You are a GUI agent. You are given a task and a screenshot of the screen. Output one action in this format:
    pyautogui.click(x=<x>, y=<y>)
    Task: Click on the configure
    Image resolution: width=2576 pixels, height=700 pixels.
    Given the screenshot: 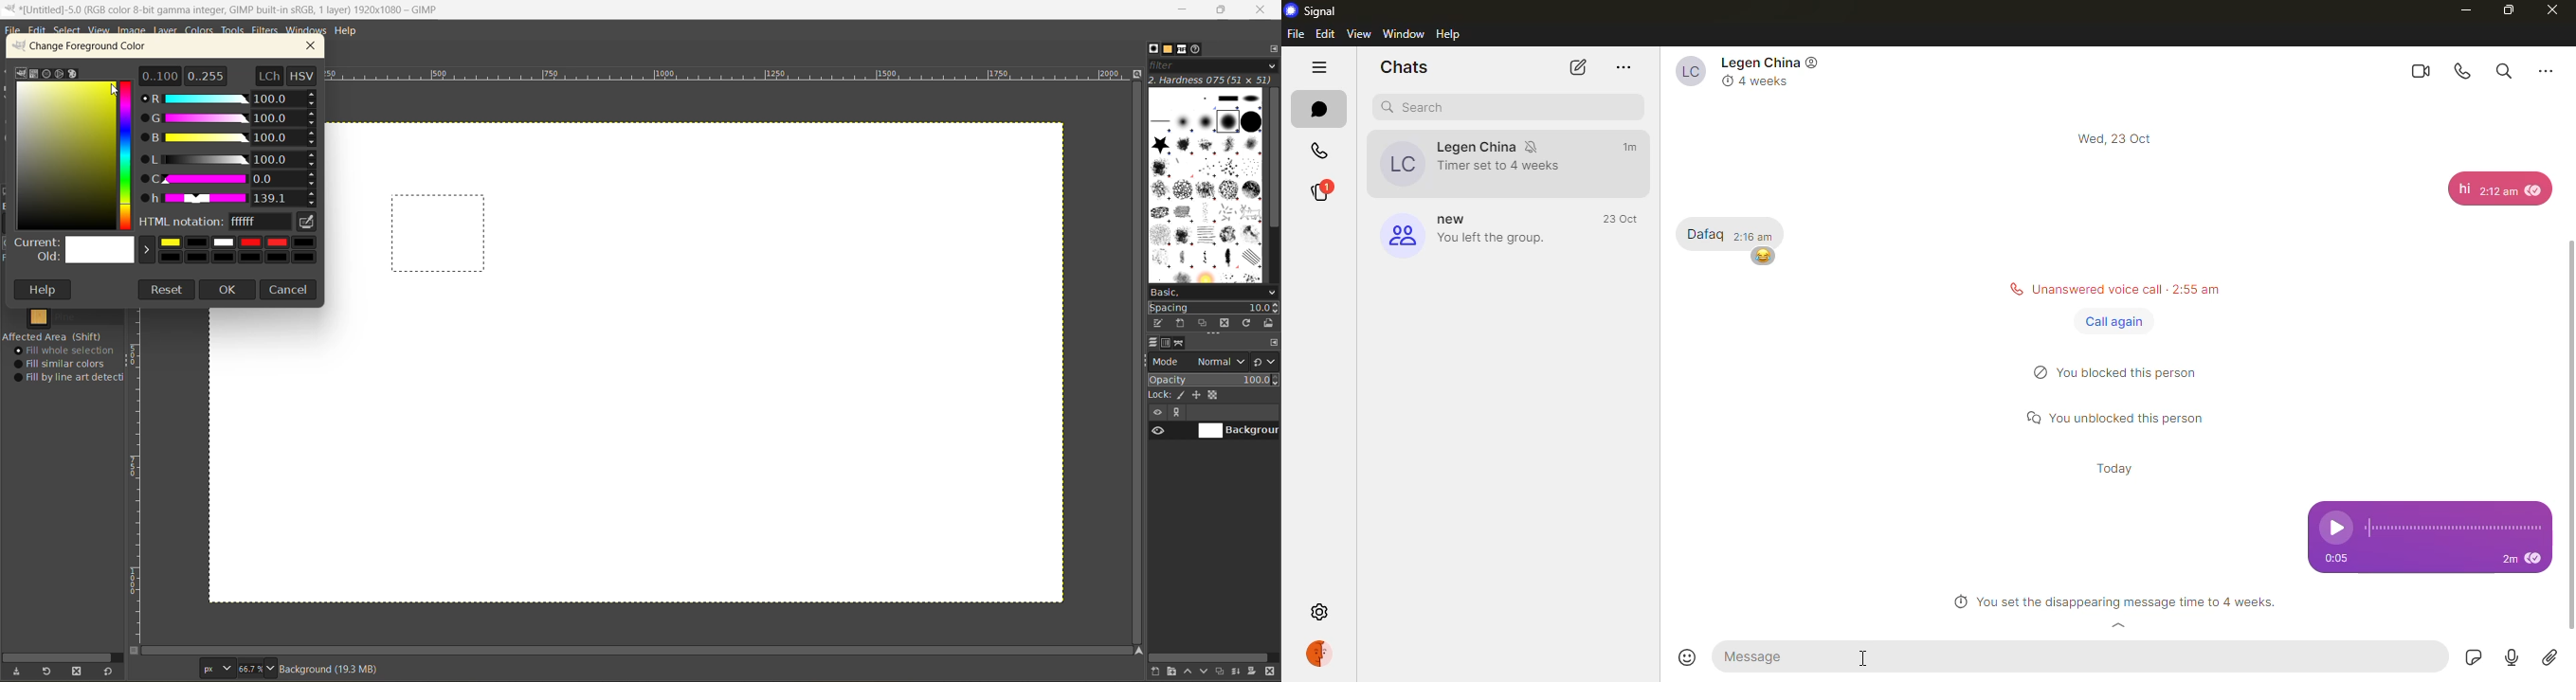 What is the action you would take?
    pyautogui.click(x=1273, y=52)
    